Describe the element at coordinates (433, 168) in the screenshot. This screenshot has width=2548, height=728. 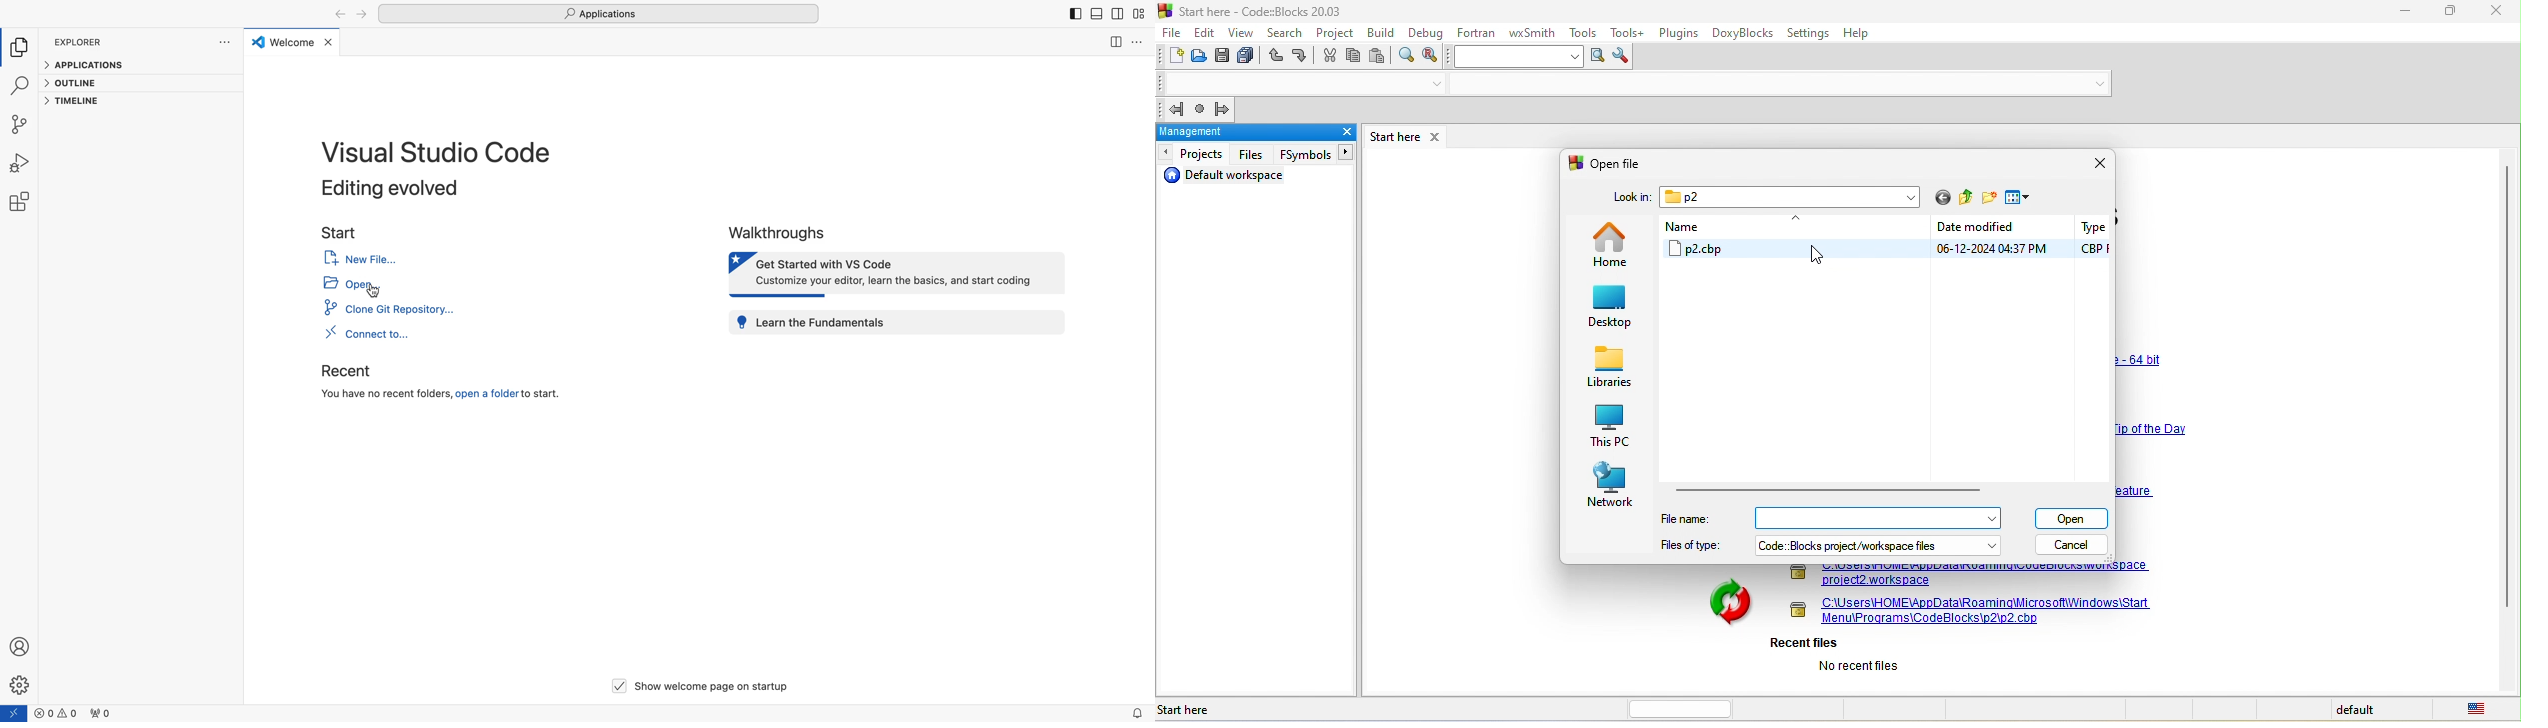
I see `Visual Studio Code
Editing evolved` at that location.